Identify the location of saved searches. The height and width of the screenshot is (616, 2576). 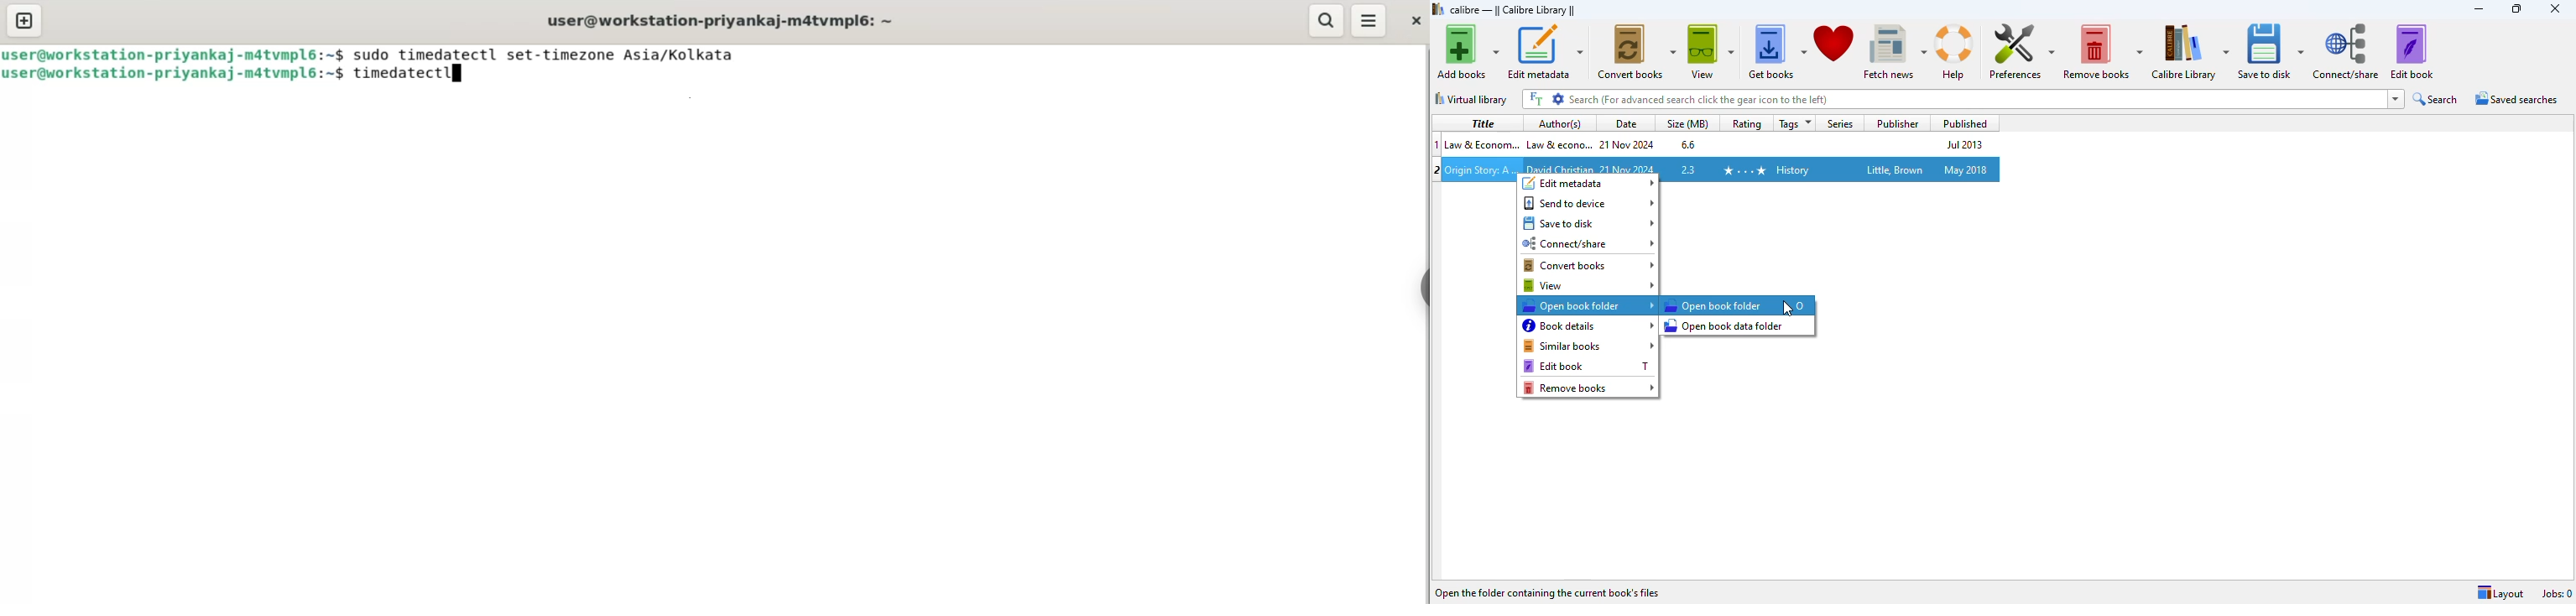
(2515, 99).